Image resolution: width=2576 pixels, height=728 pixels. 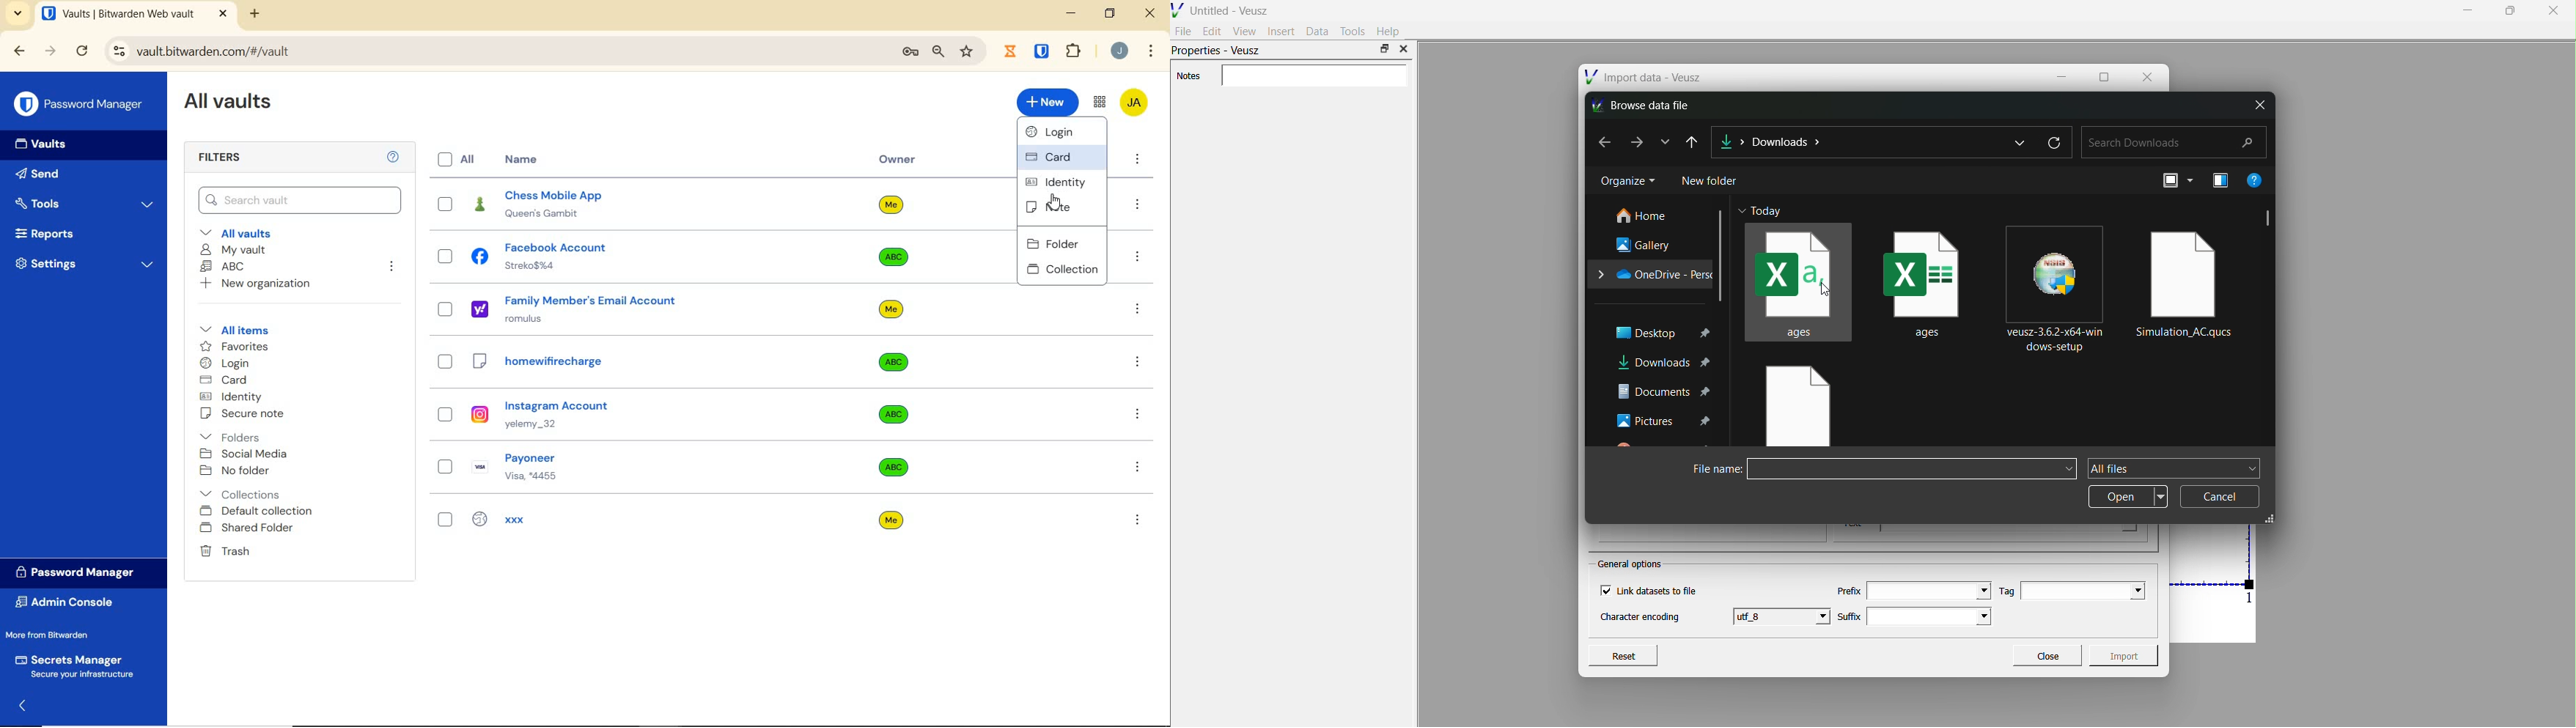 I want to click on more options, so click(x=1137, y=161).